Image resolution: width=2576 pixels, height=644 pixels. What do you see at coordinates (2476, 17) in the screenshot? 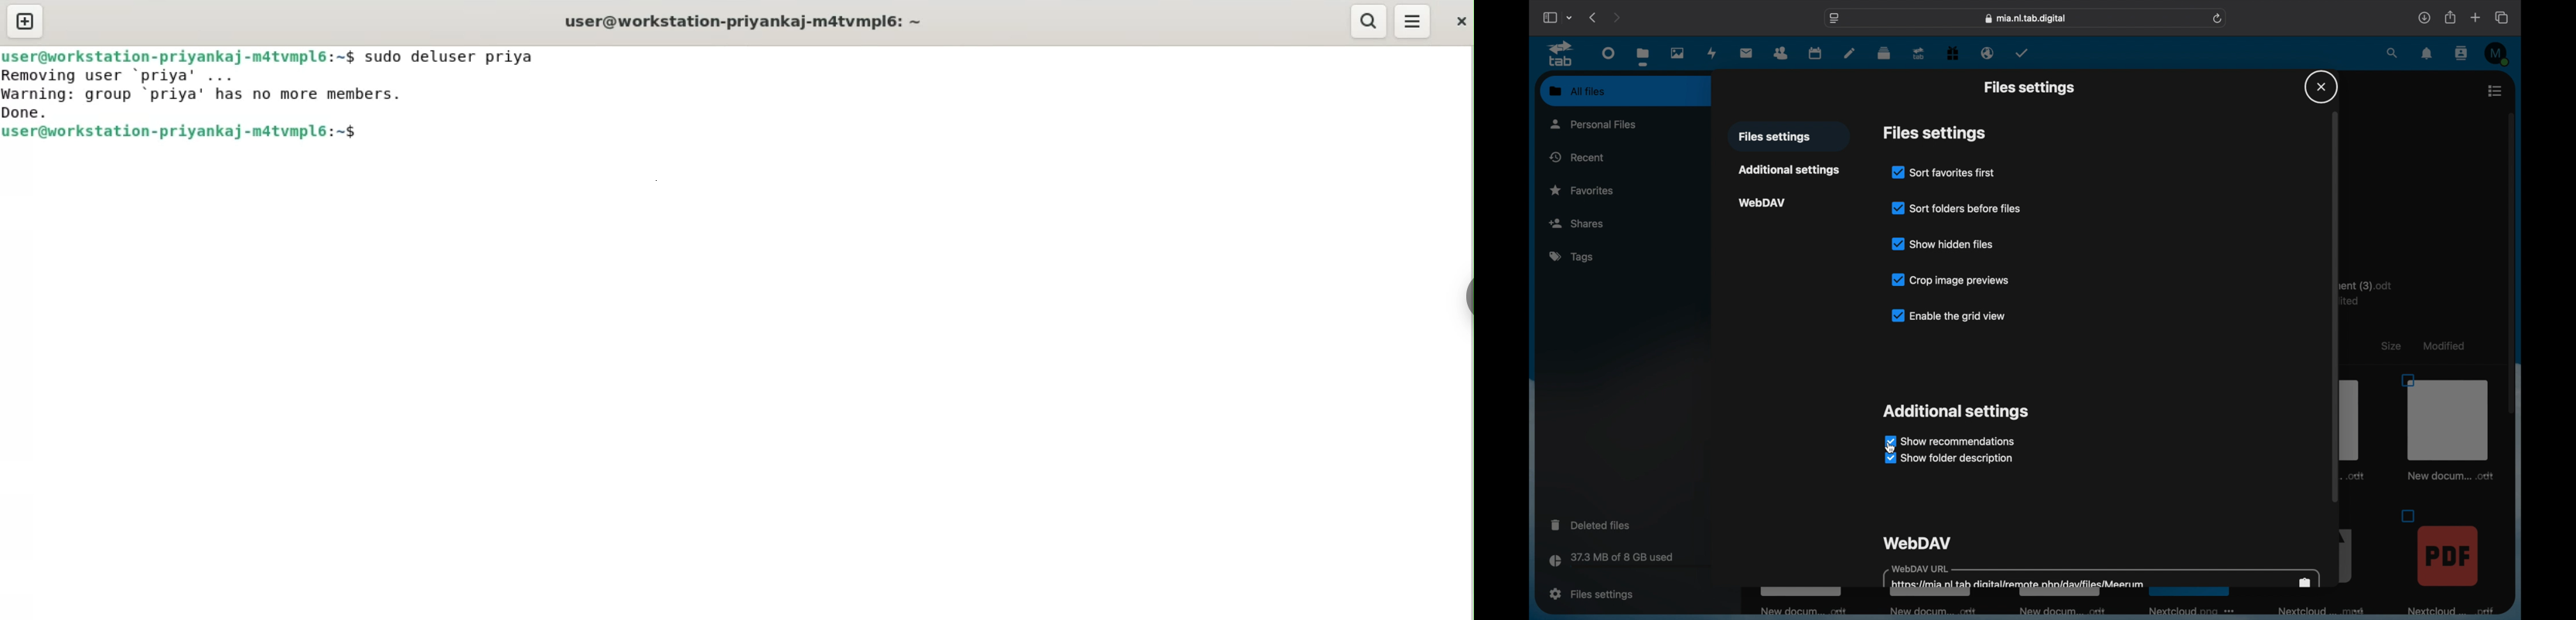
I see `new tab` at bounding box center [2476, 17].